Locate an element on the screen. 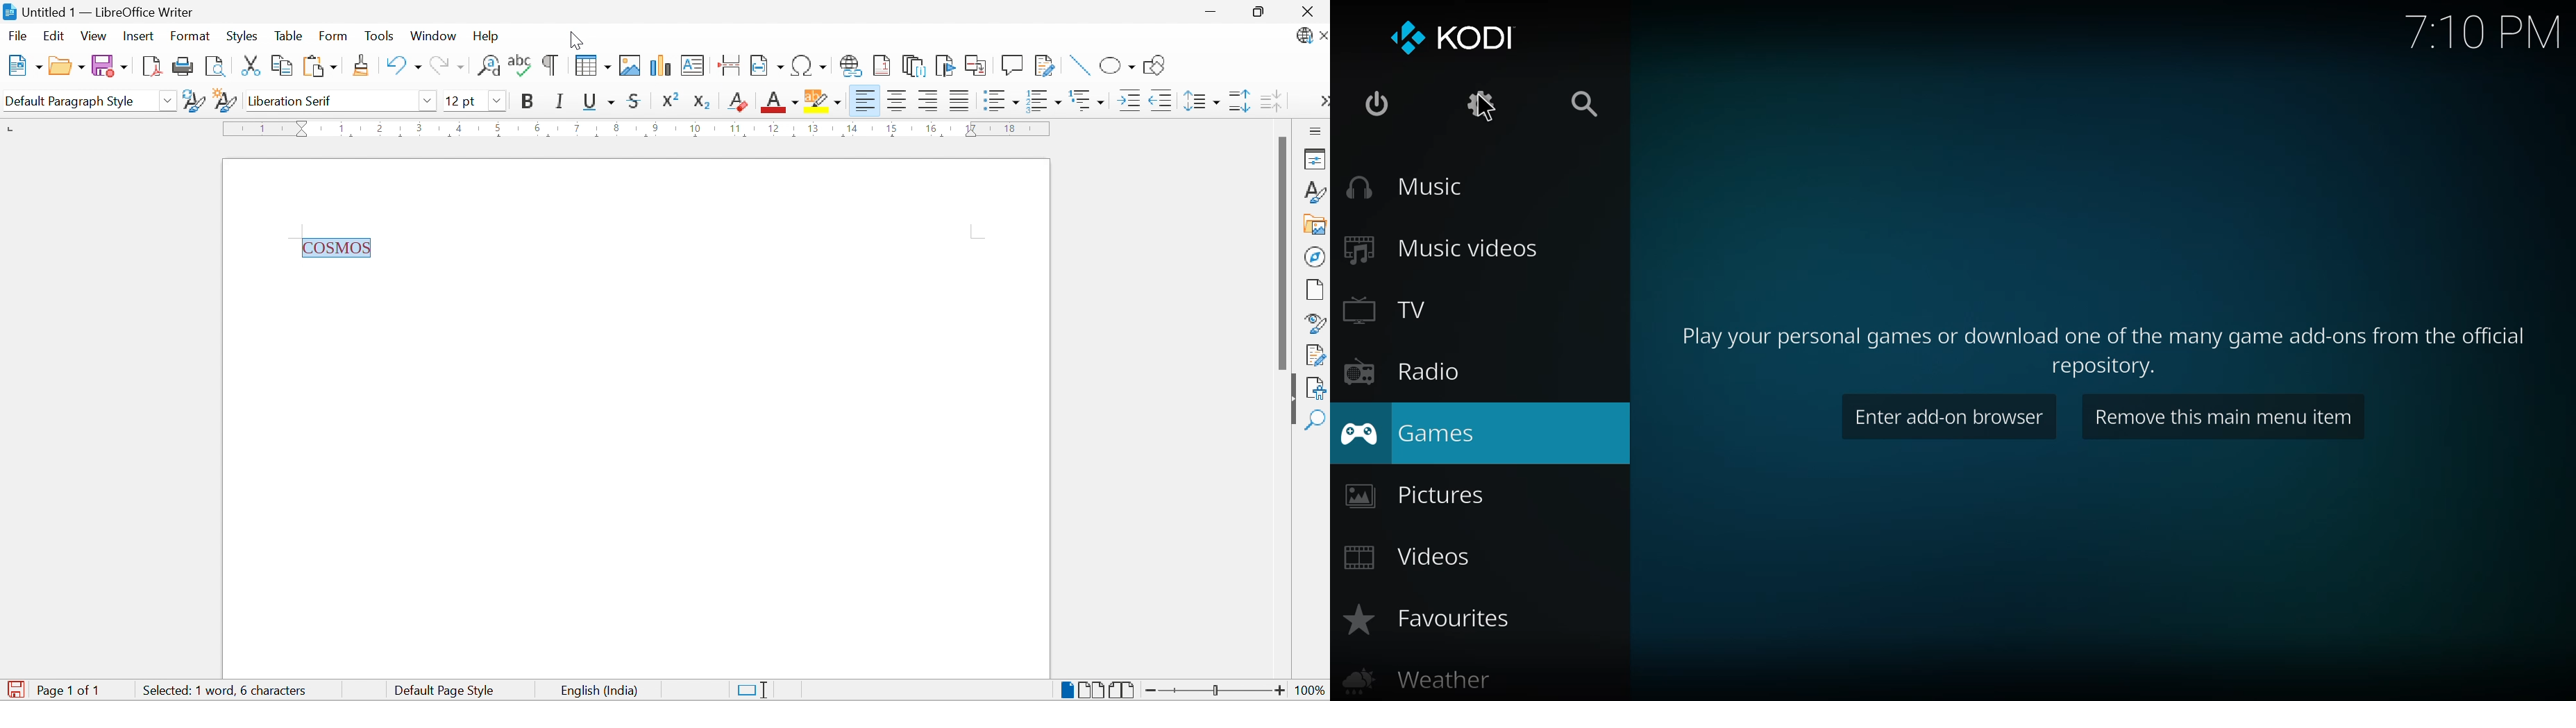 This screenshot has width=2576, height=728. English (India) is located at coordinates (596, 691).